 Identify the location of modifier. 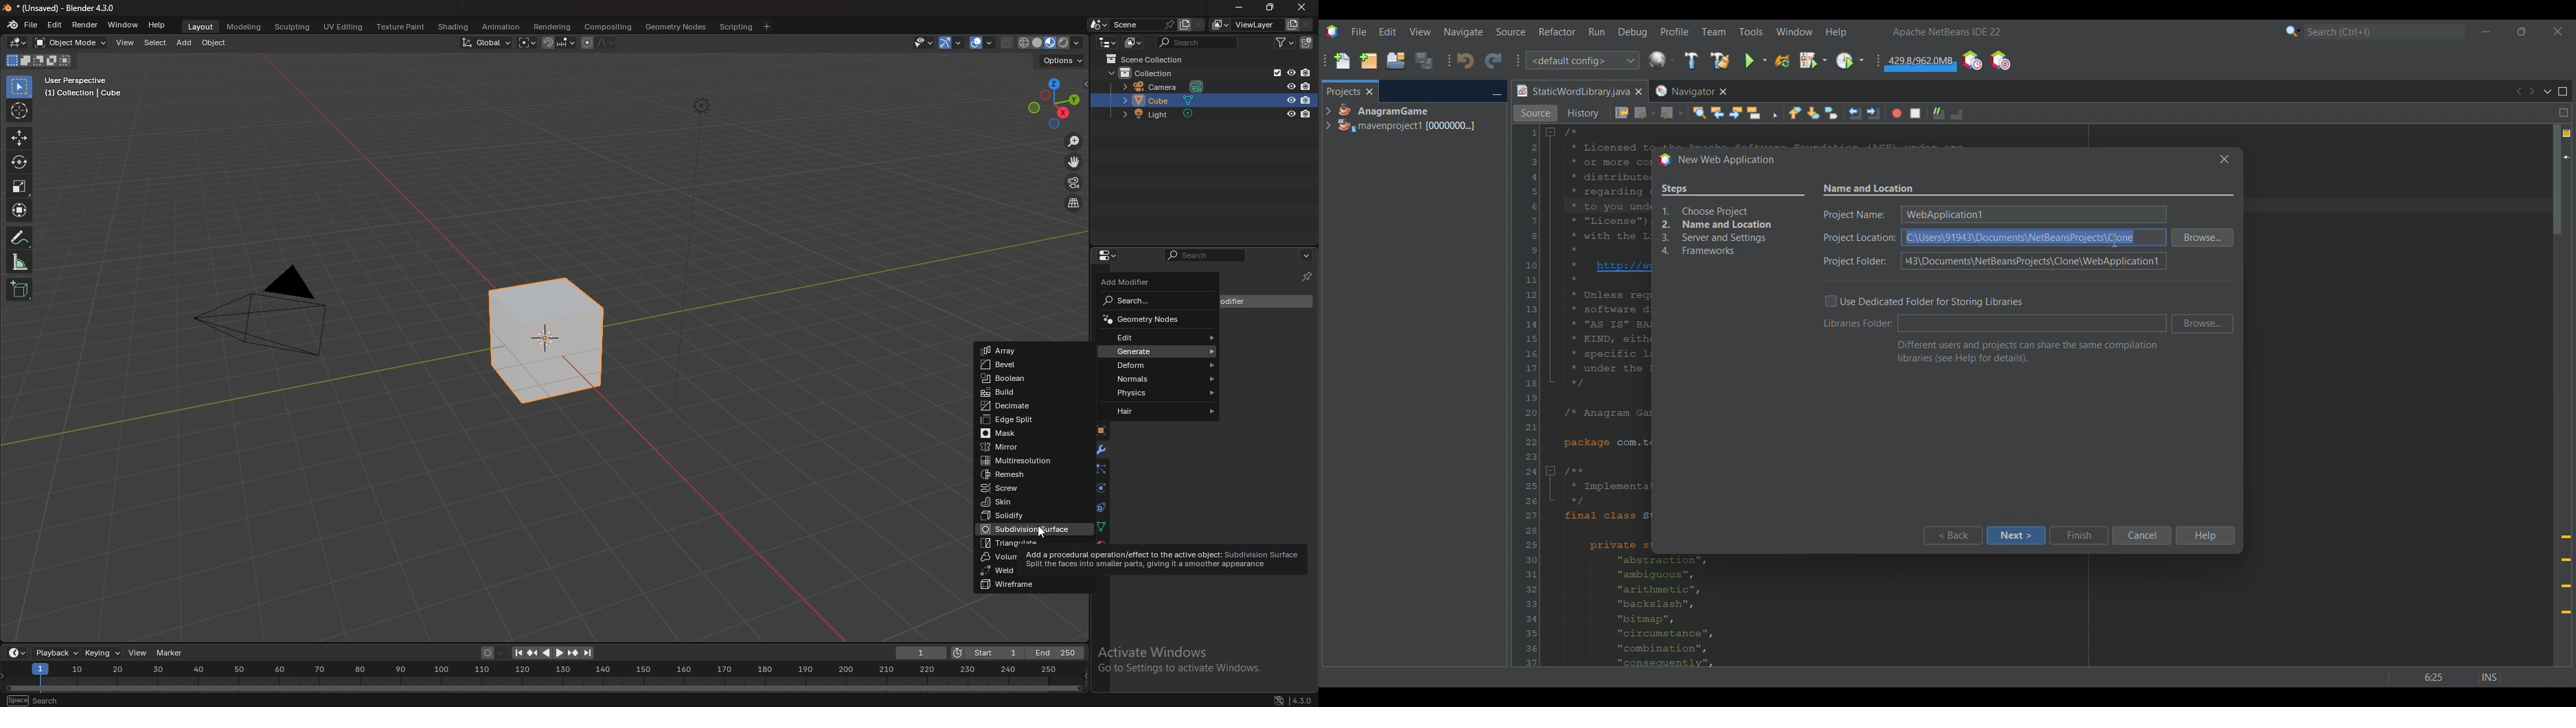
(1099, 450).